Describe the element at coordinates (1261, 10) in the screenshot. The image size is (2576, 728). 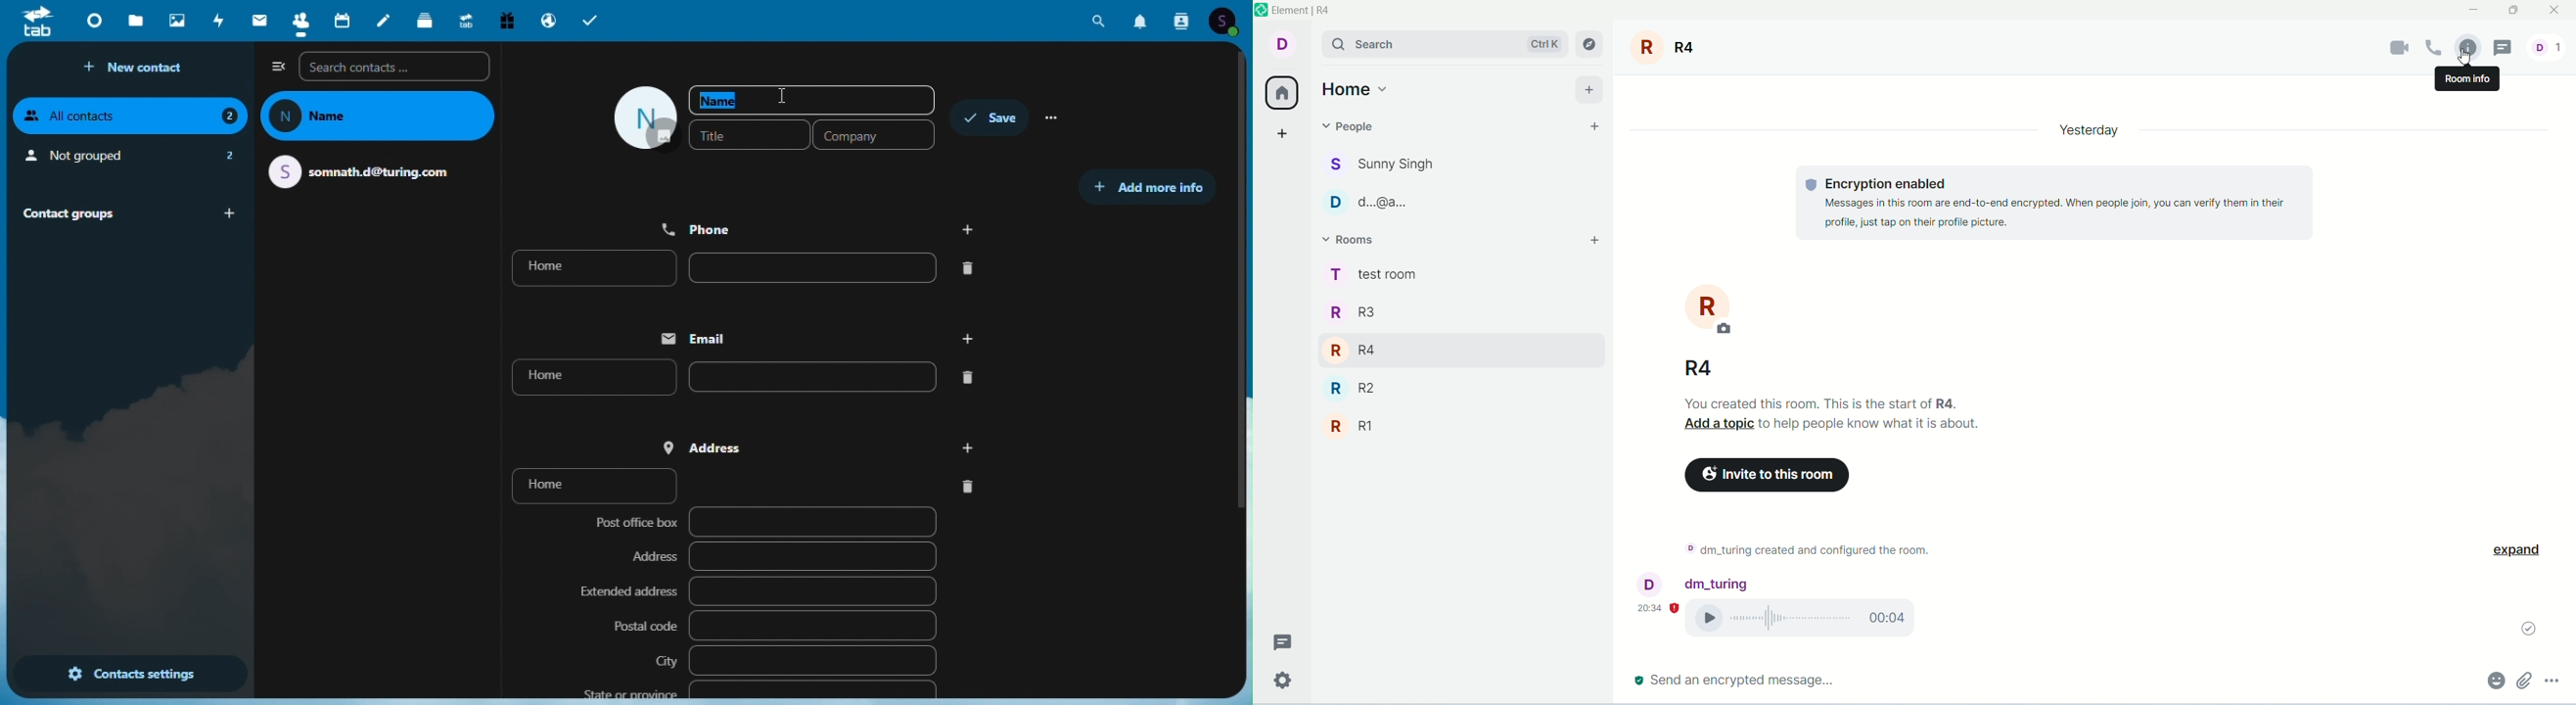
I see `logo` at that location.